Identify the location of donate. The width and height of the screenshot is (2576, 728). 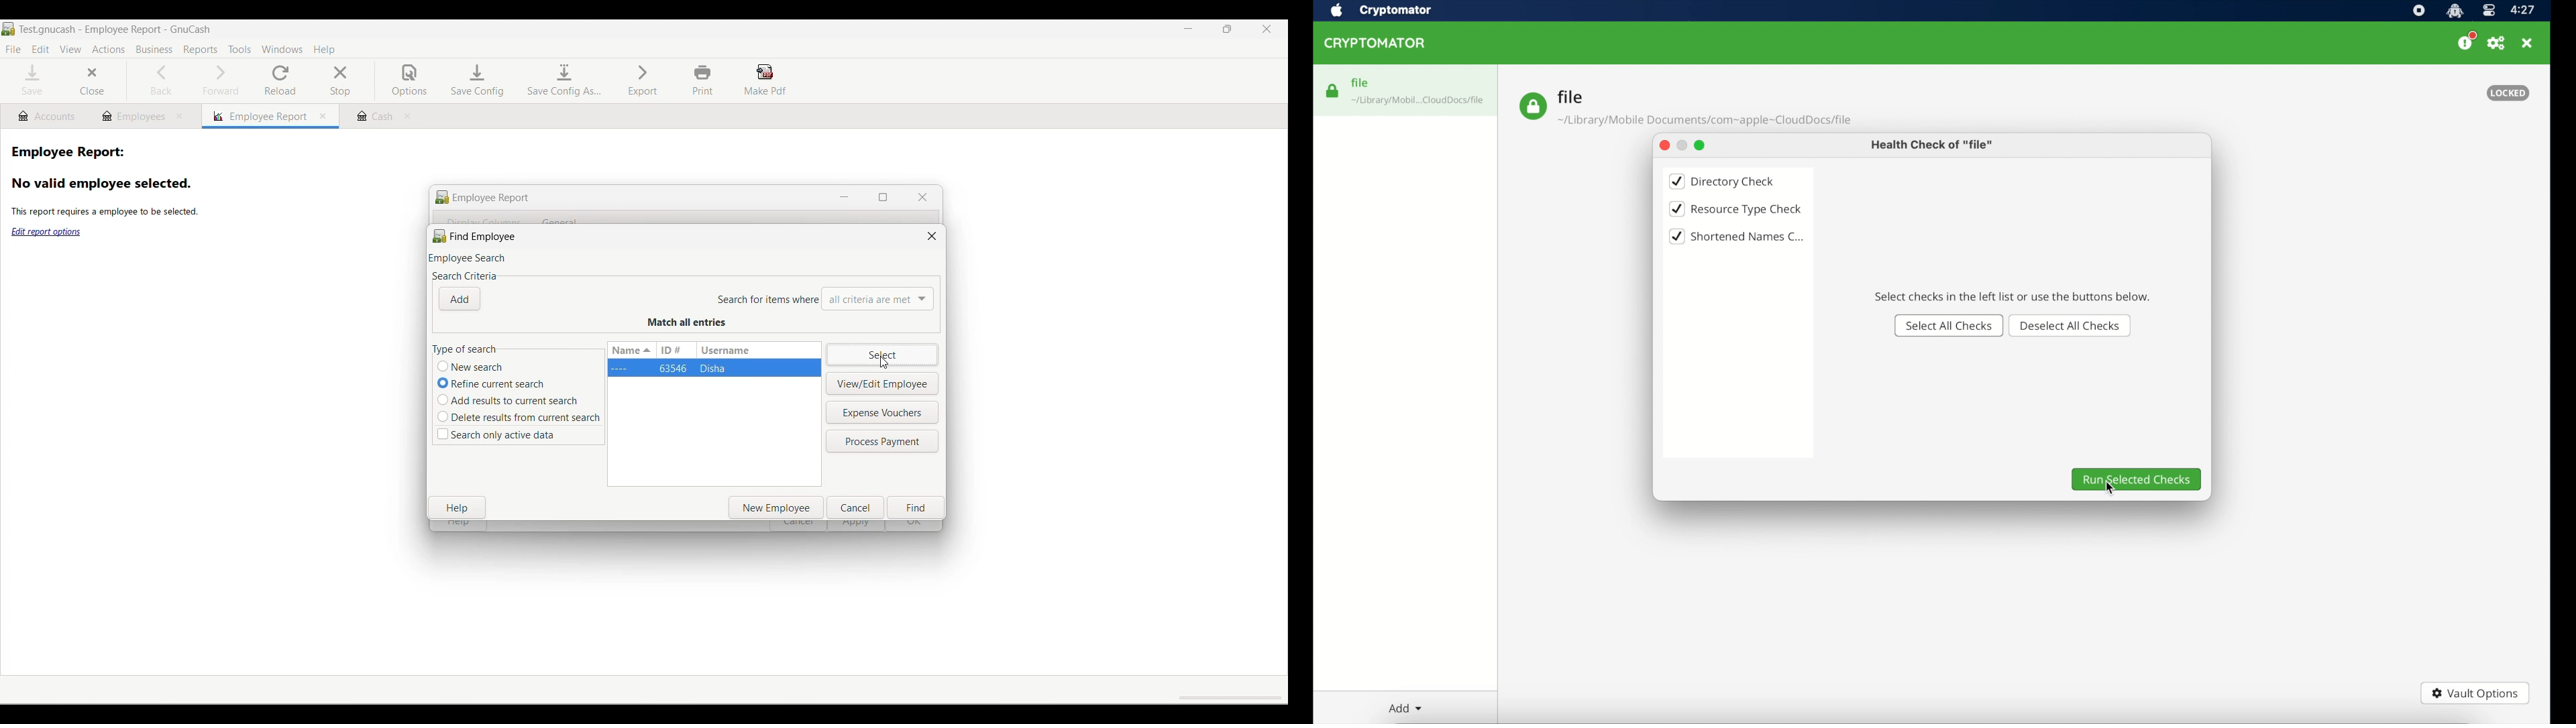
(2466, 42).